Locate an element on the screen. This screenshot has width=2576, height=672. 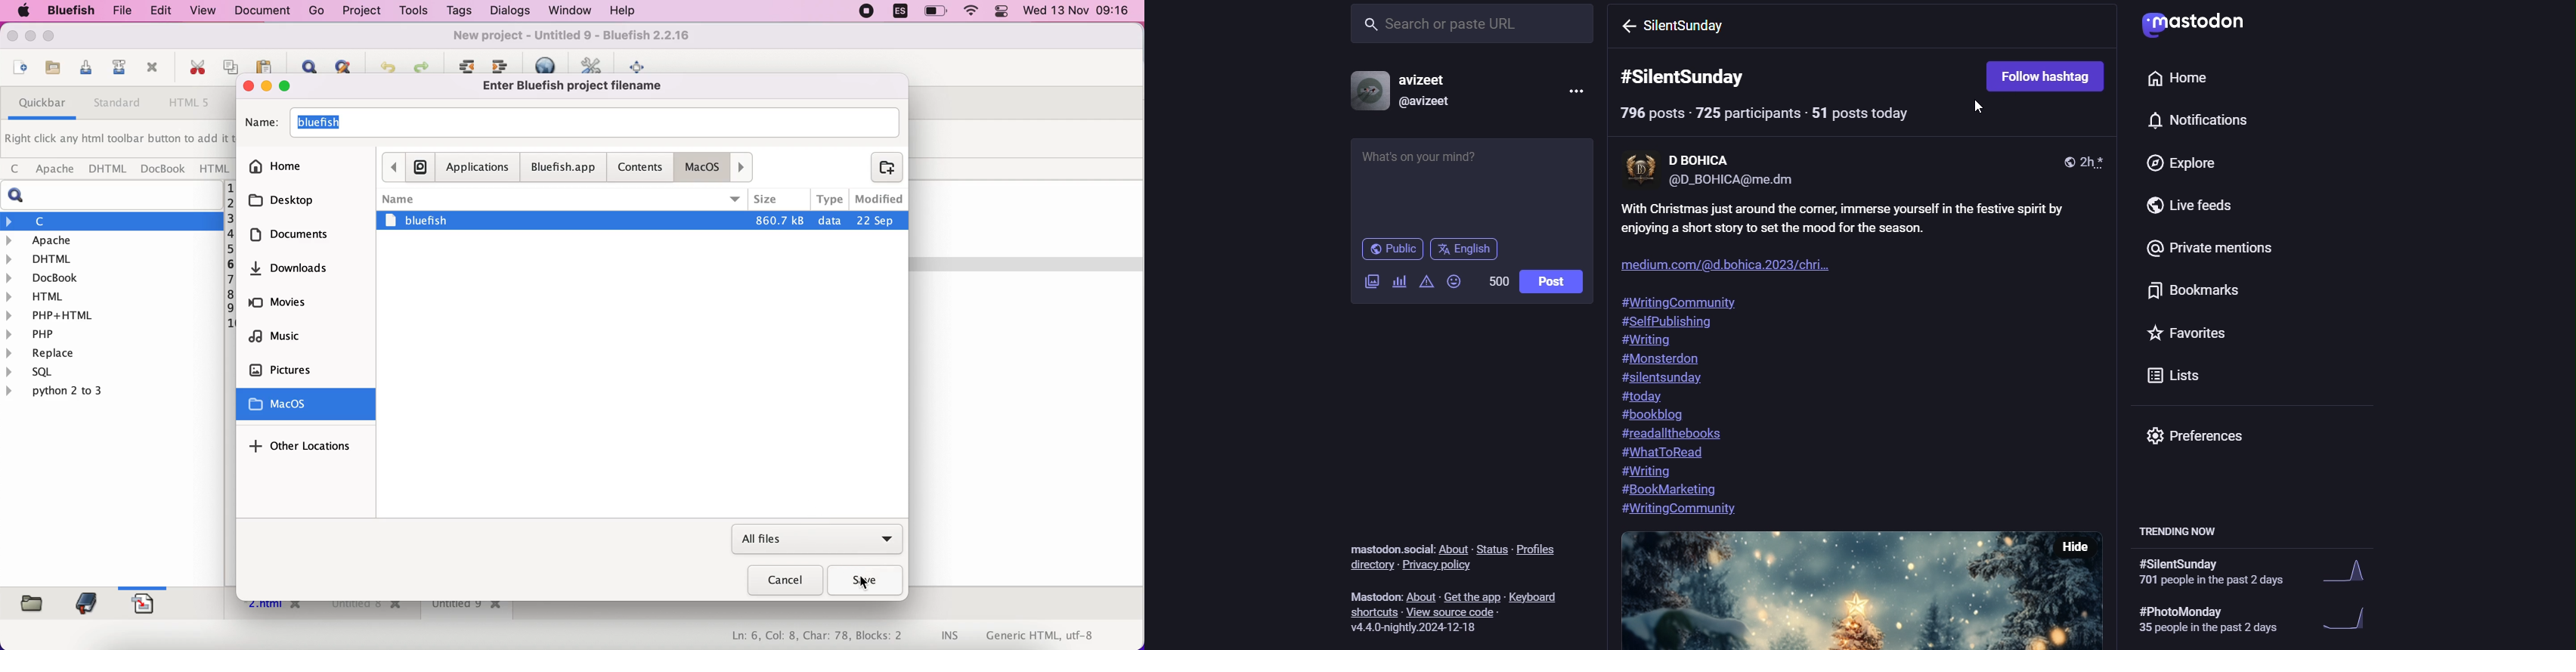
search apps is located at coordinates (420, 166).